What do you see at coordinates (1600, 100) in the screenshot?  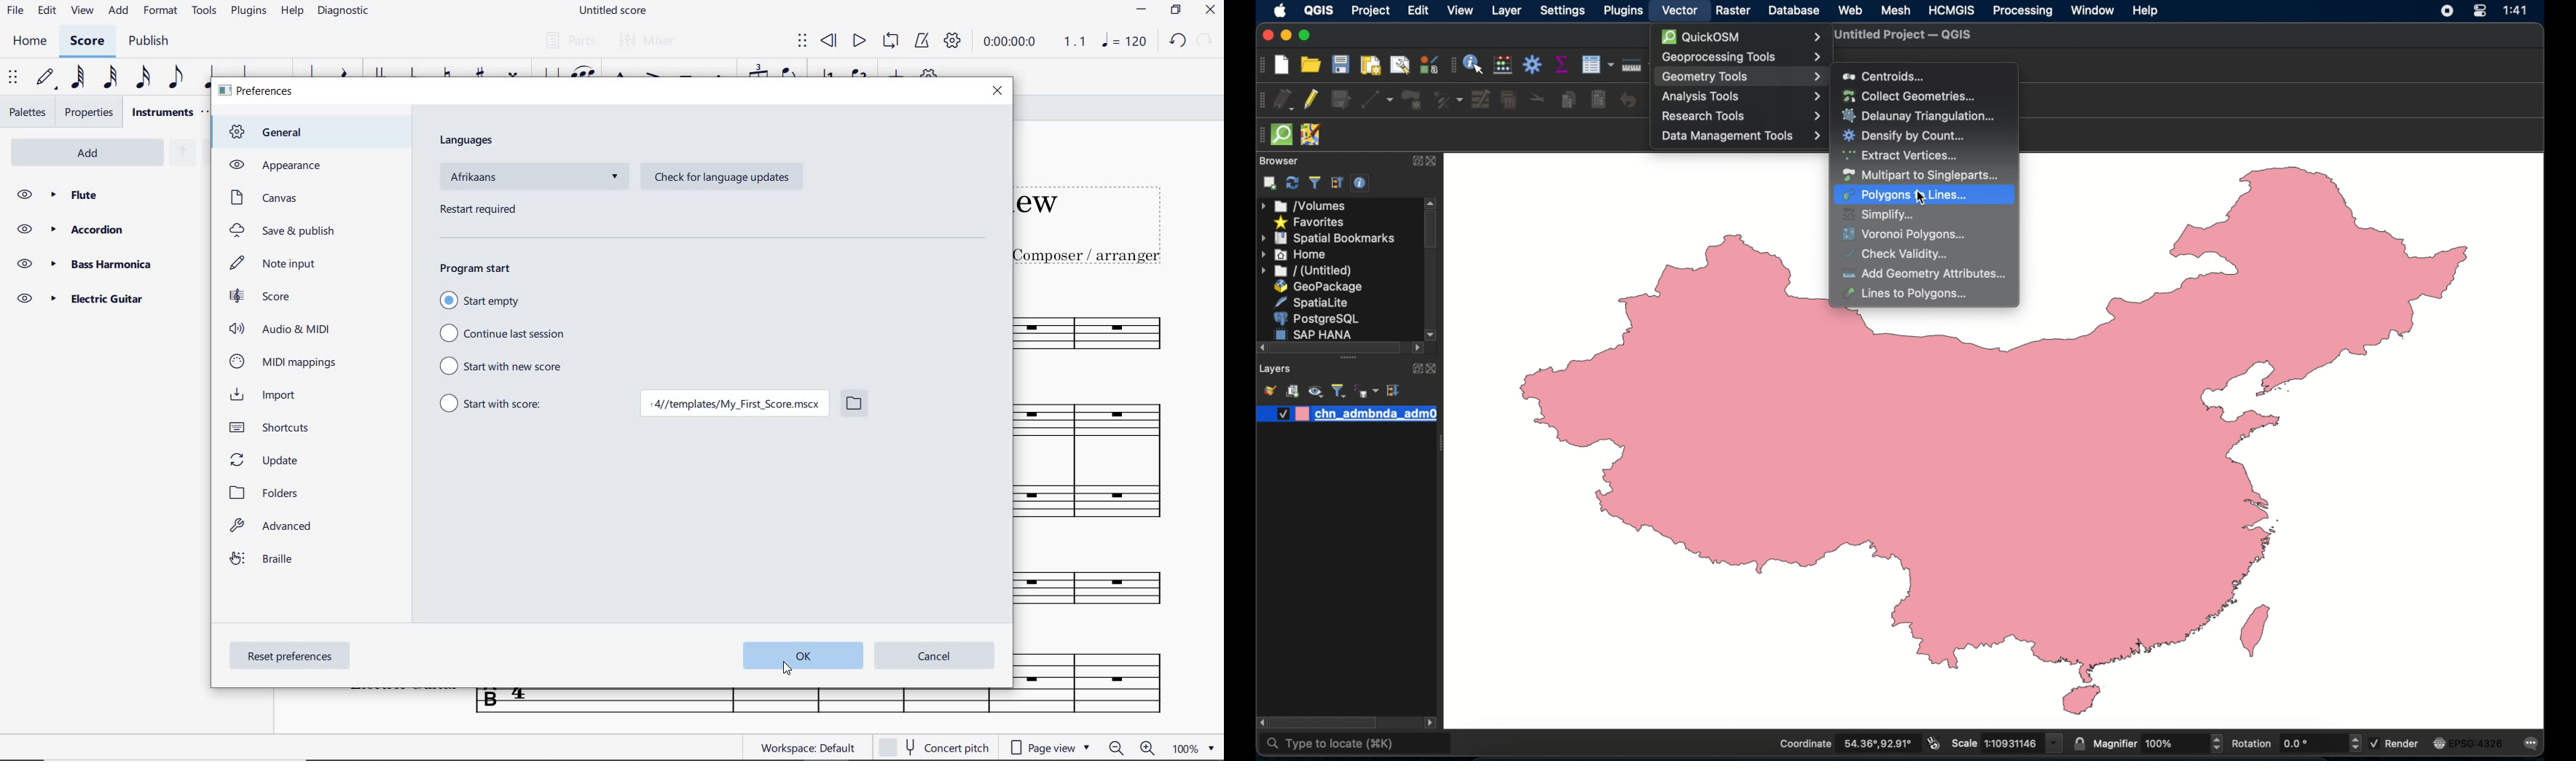 I see `paste features` at bounding box center [1600, 100].